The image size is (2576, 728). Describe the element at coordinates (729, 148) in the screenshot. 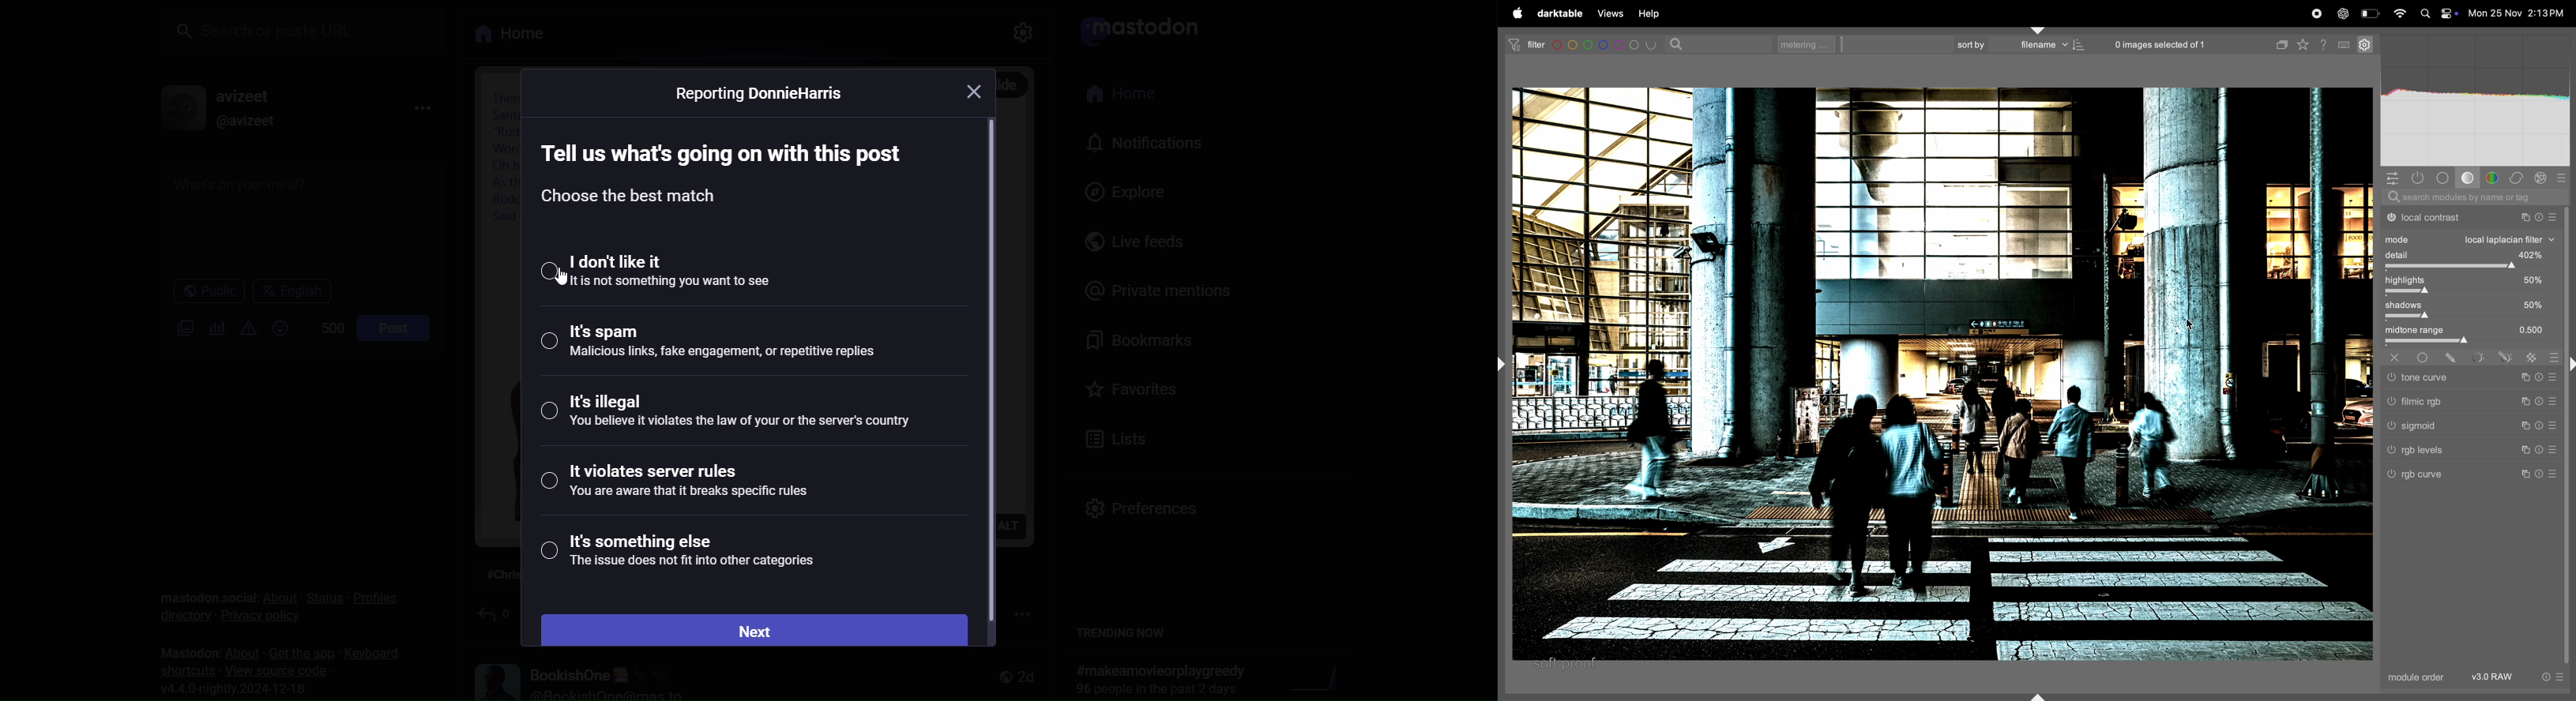

I see `Tell us what's going on with this post` at that location.